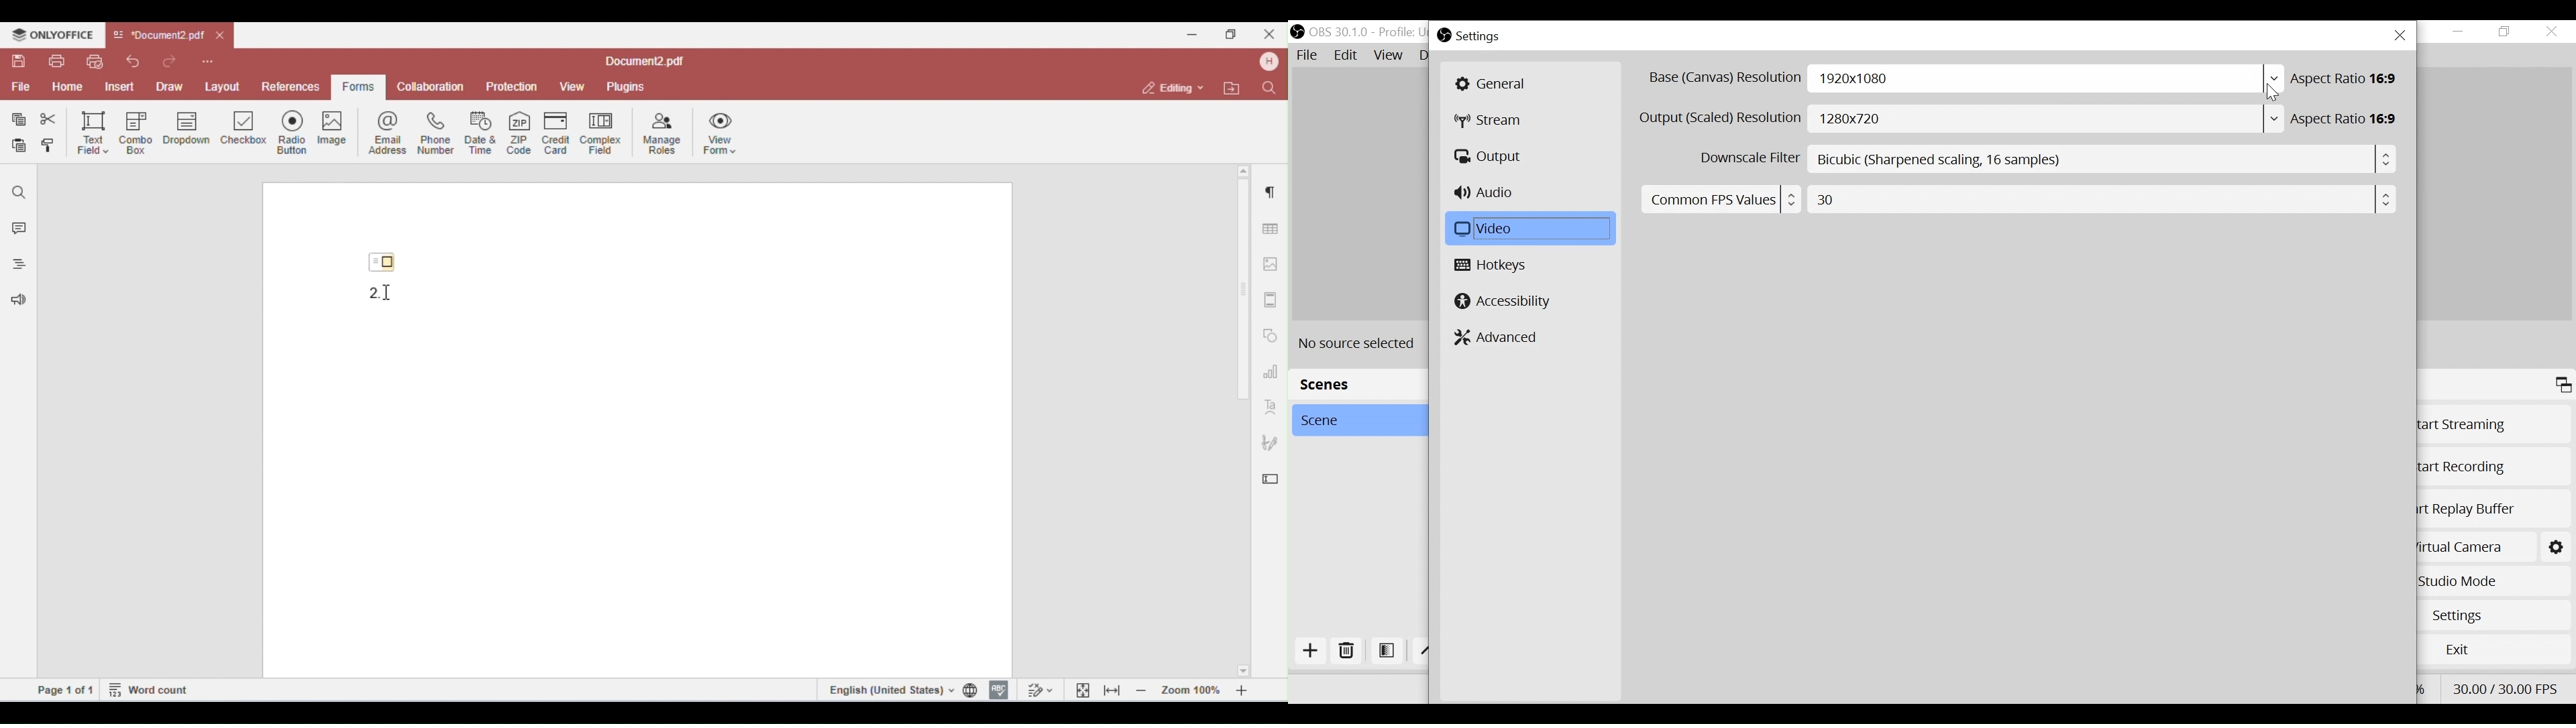  I want to click on Close, so click(2400, 36).